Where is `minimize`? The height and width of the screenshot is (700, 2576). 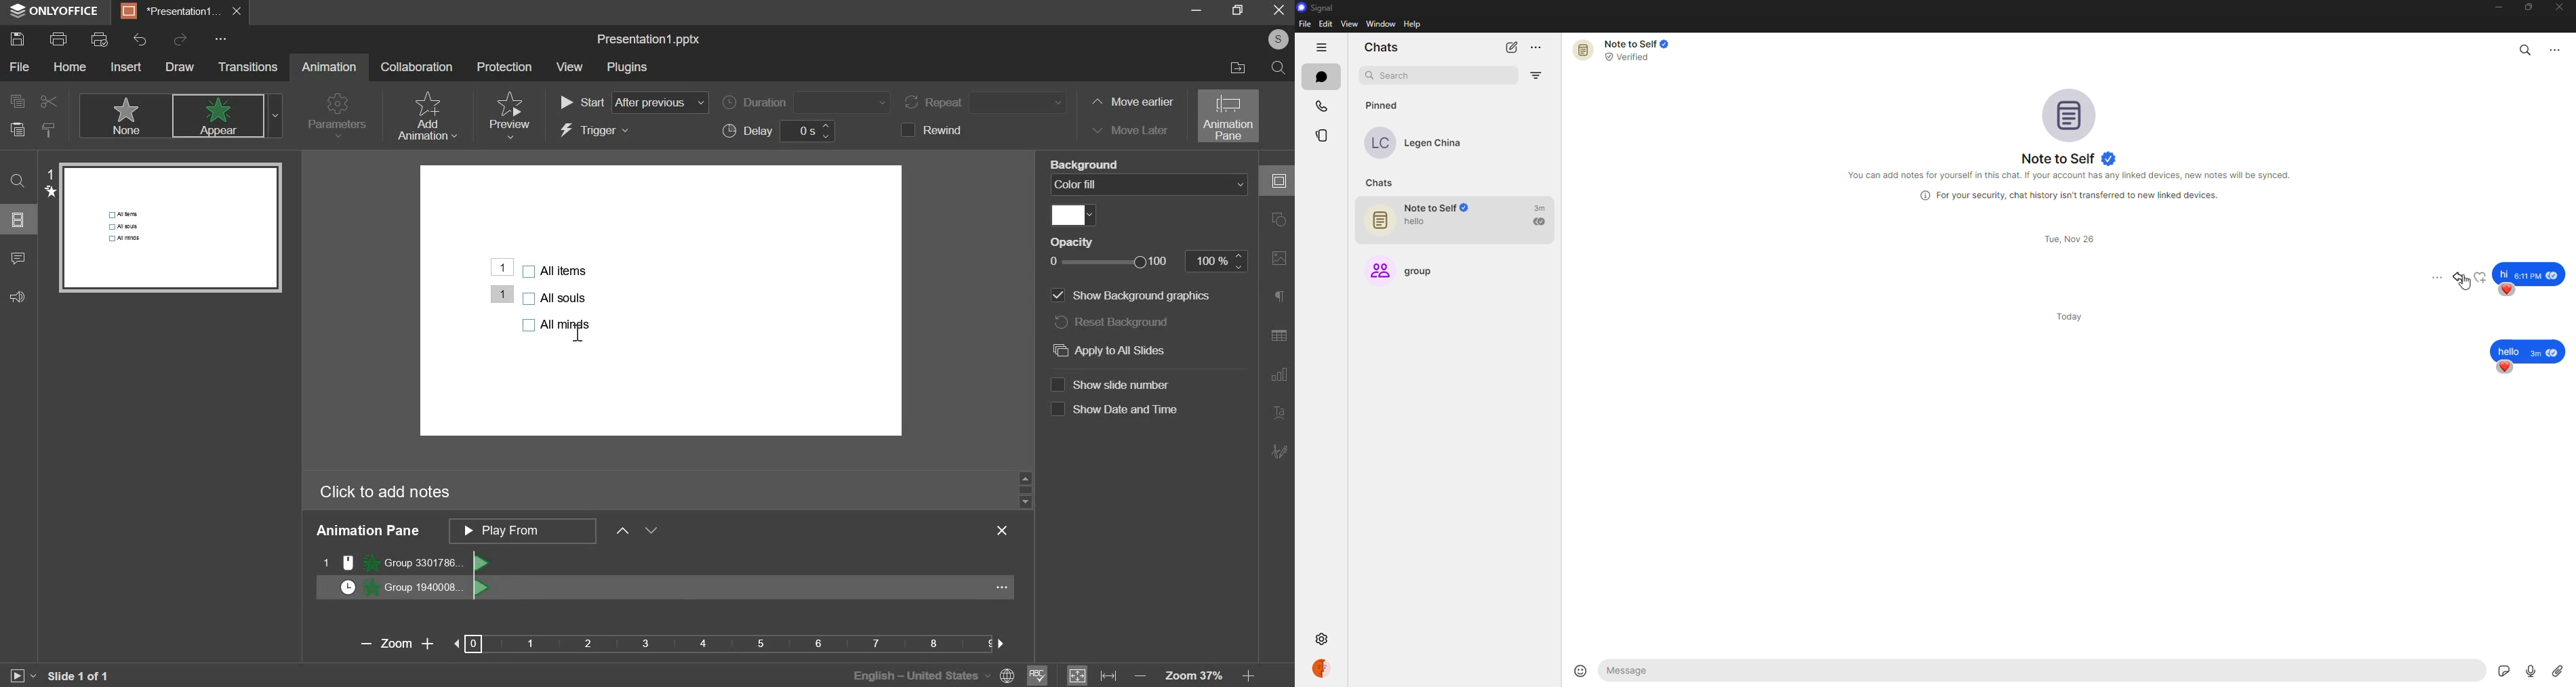
minimize is located at coordinates (1194, 14).